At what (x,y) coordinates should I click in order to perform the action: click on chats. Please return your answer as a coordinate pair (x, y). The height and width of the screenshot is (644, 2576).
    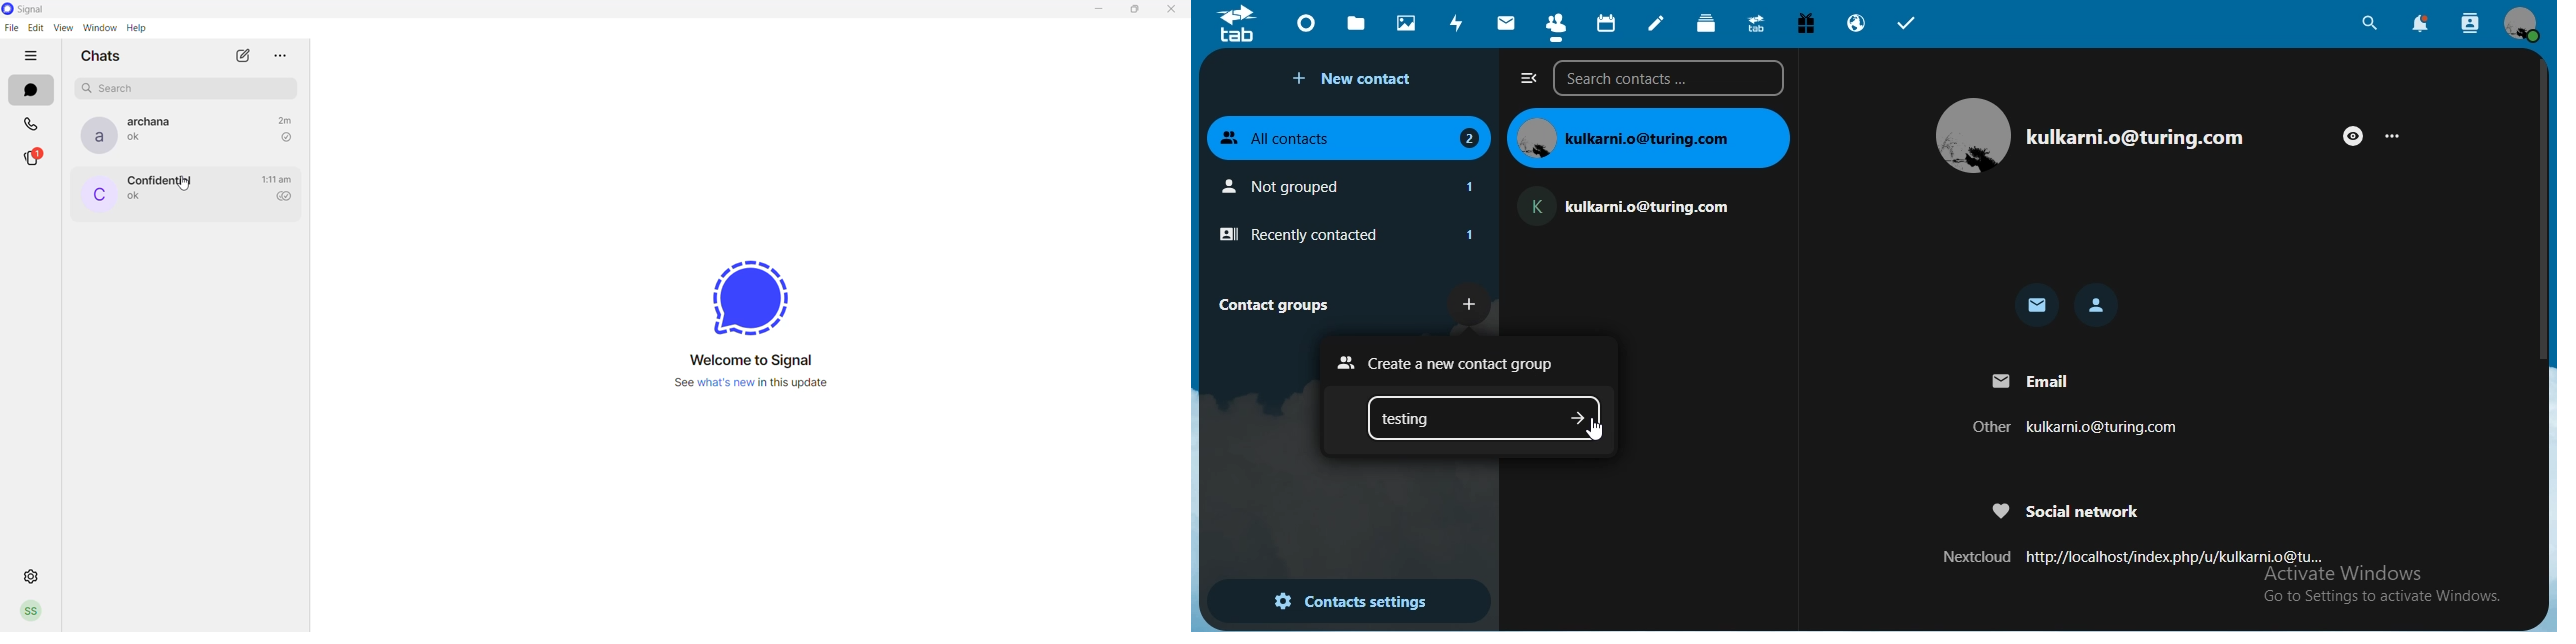
    Looking at the image, I should click on (30, 91).